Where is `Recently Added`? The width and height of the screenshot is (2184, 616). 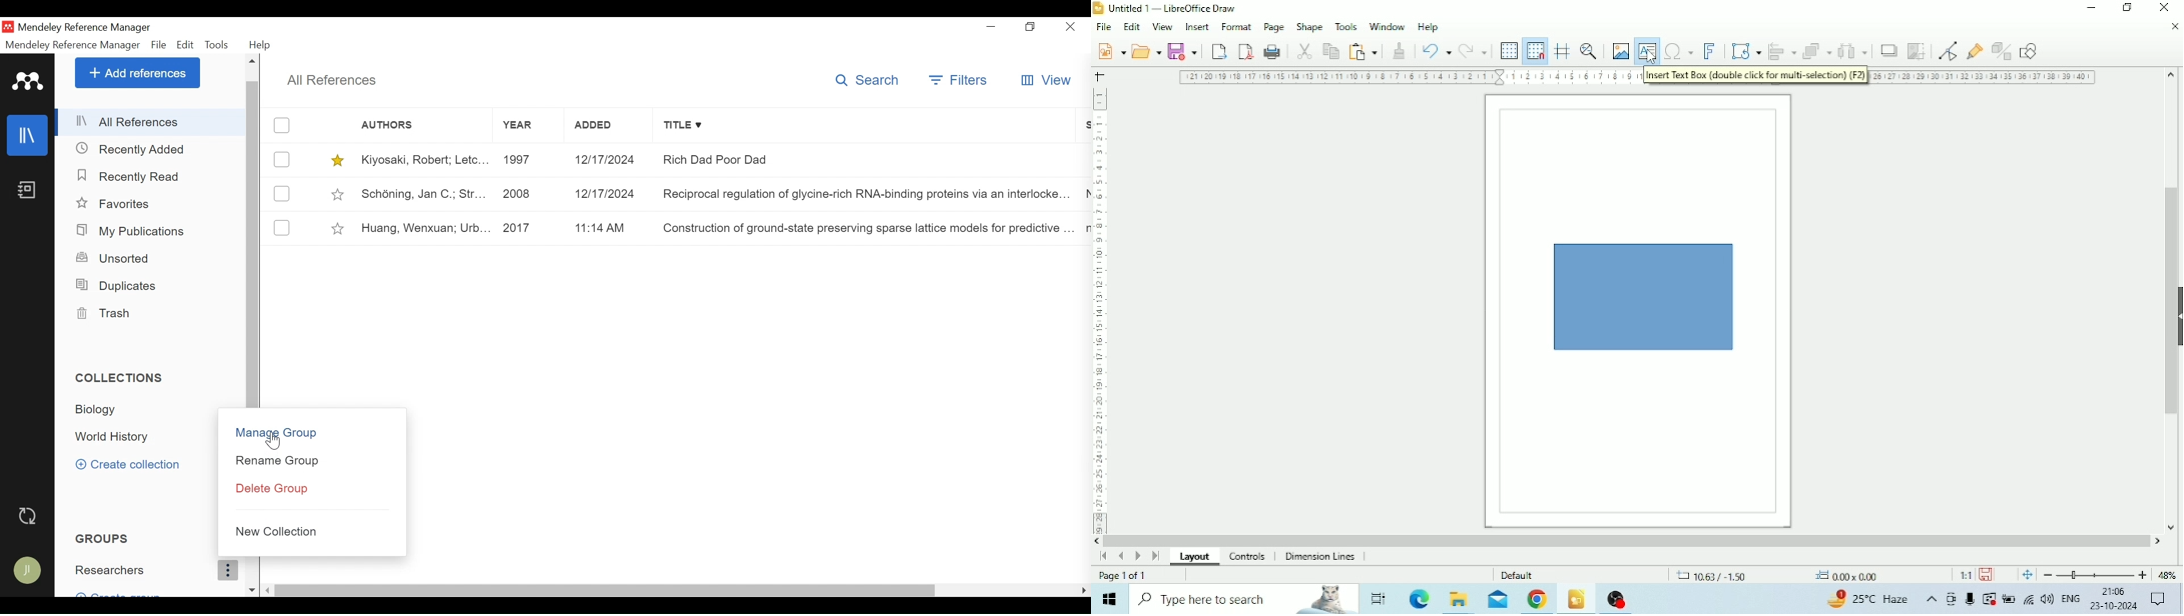 Recently Added is located at coordinates (132, 176).